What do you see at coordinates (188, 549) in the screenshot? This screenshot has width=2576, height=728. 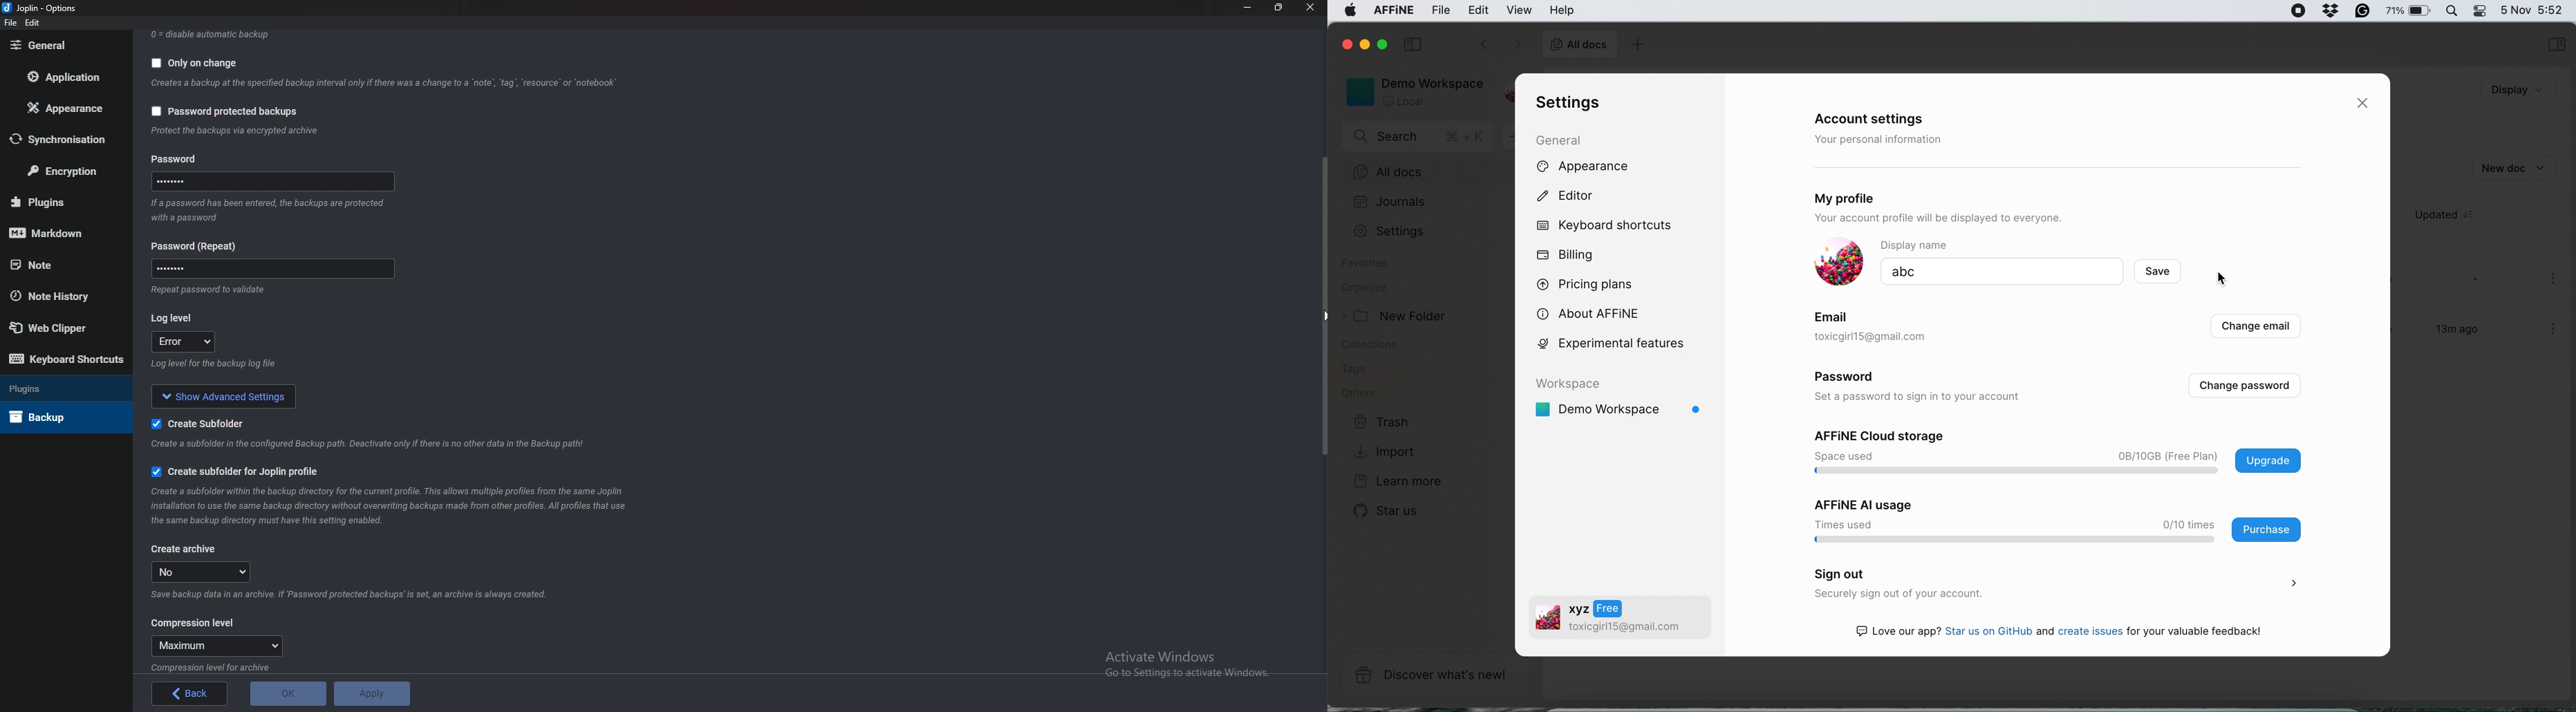 I see `Create archive` at bounding box center [188, 549].